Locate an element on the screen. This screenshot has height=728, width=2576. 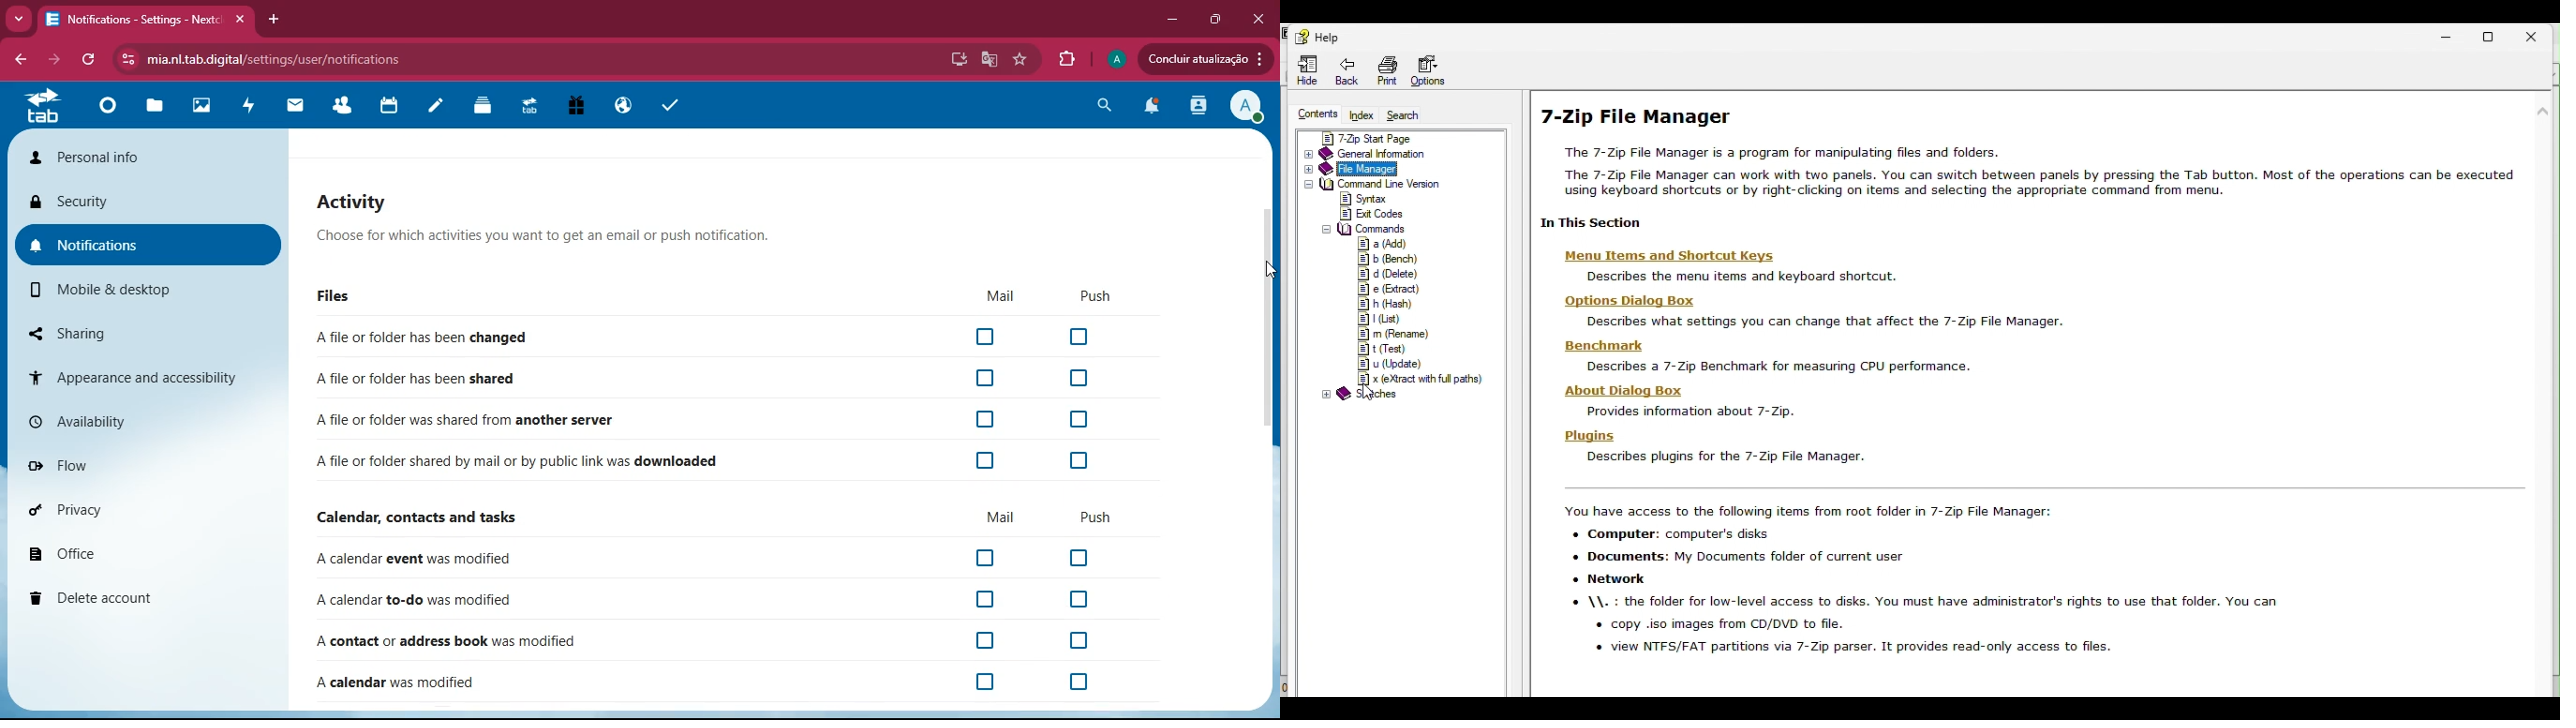
activity is located at coordinates (249, 111).